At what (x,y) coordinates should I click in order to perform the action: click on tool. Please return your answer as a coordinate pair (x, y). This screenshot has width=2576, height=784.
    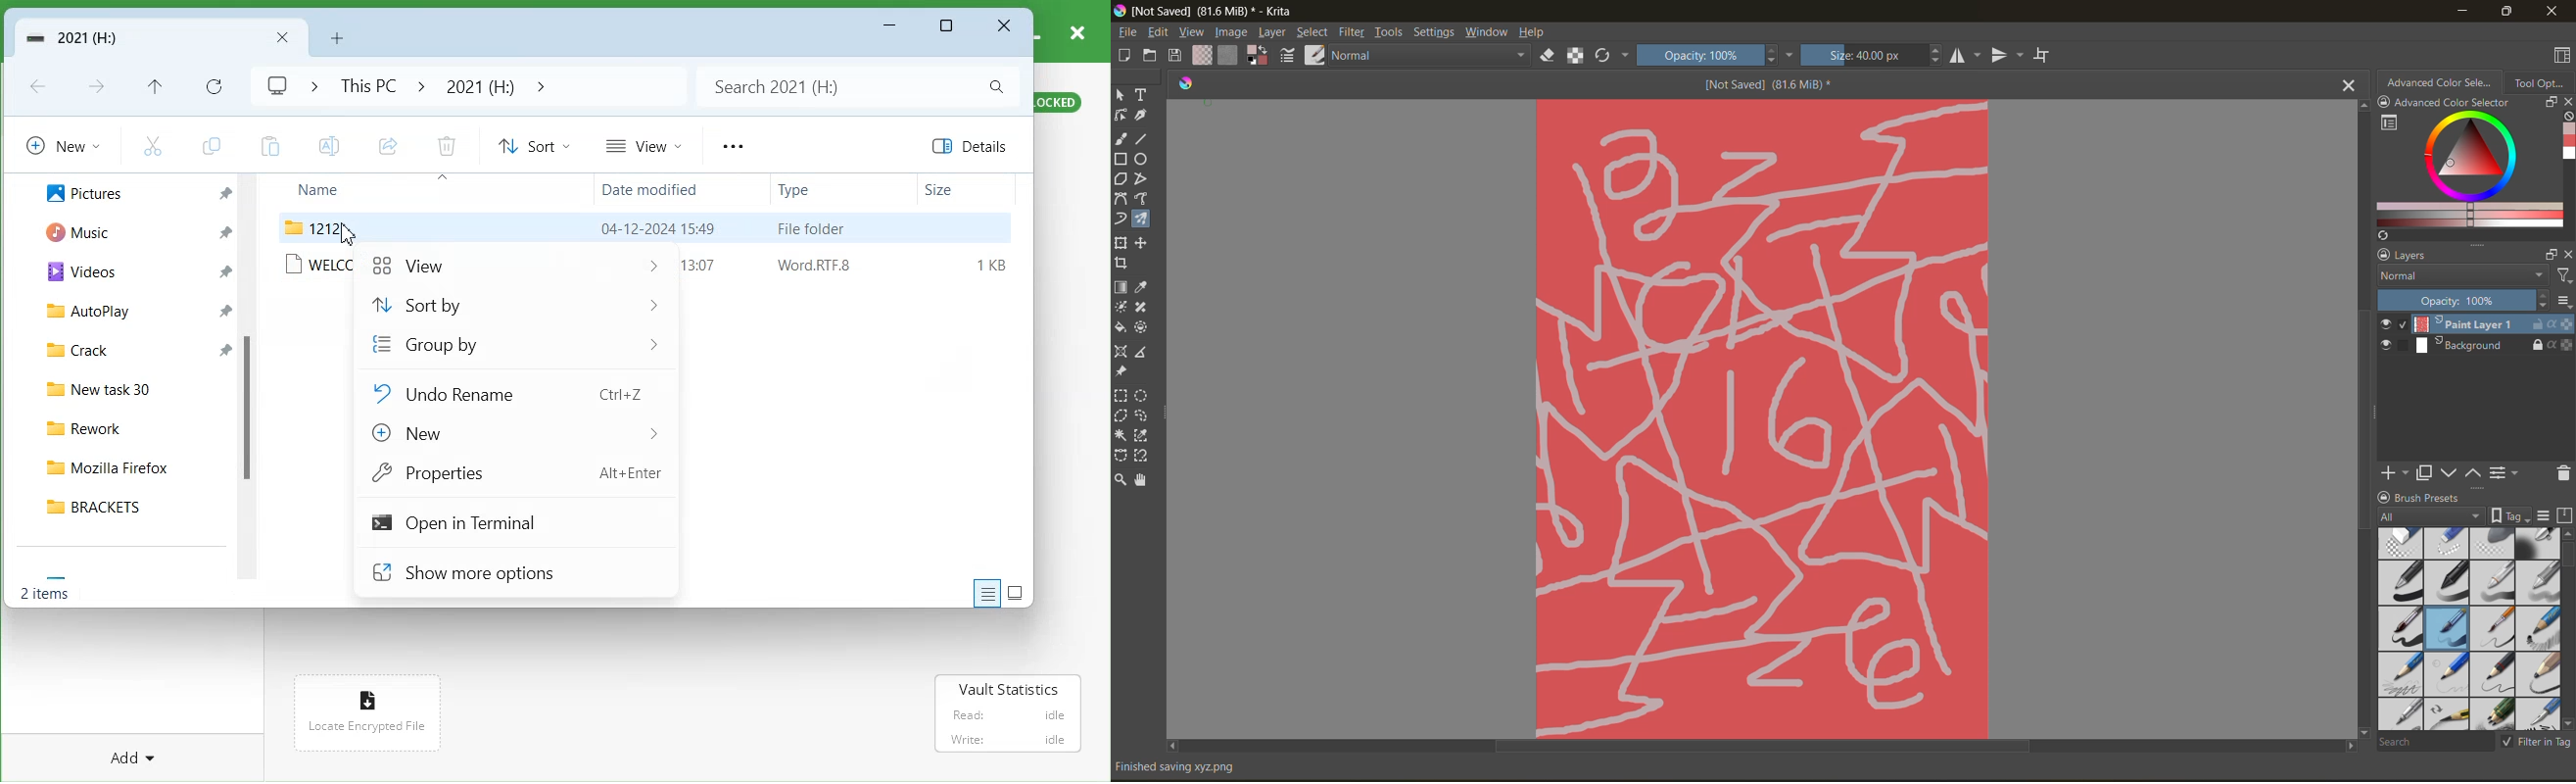
    Looking at the image, I should click on (1144, 351).